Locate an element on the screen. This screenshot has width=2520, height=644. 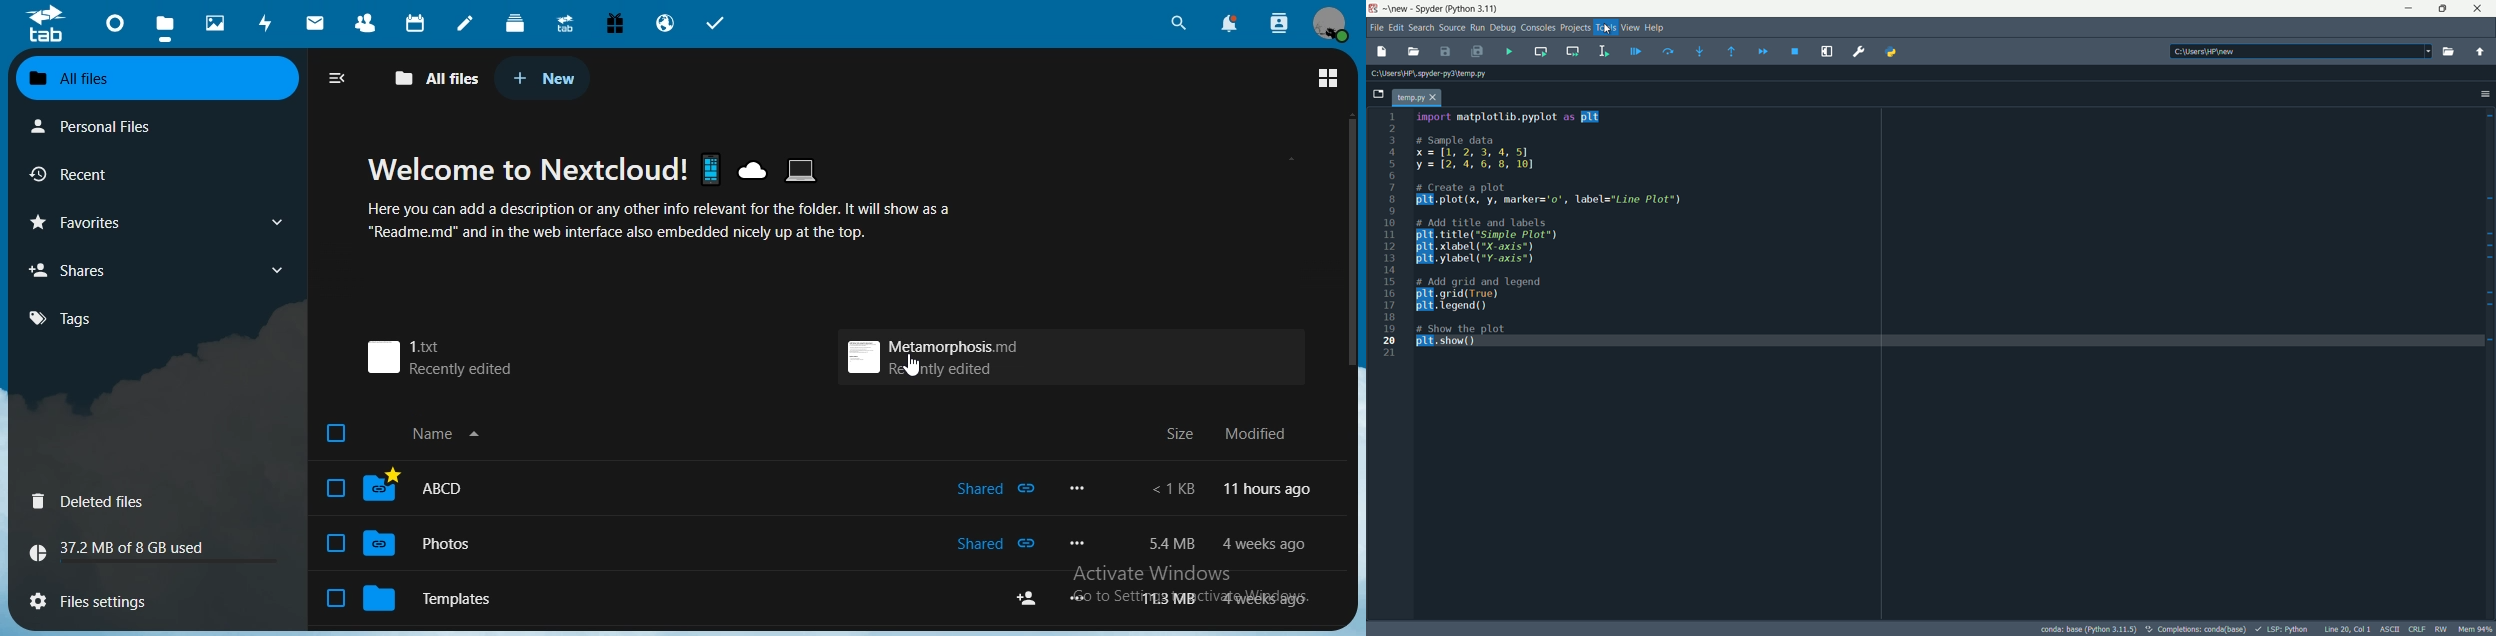
all files is located at coordinates (75, 76).